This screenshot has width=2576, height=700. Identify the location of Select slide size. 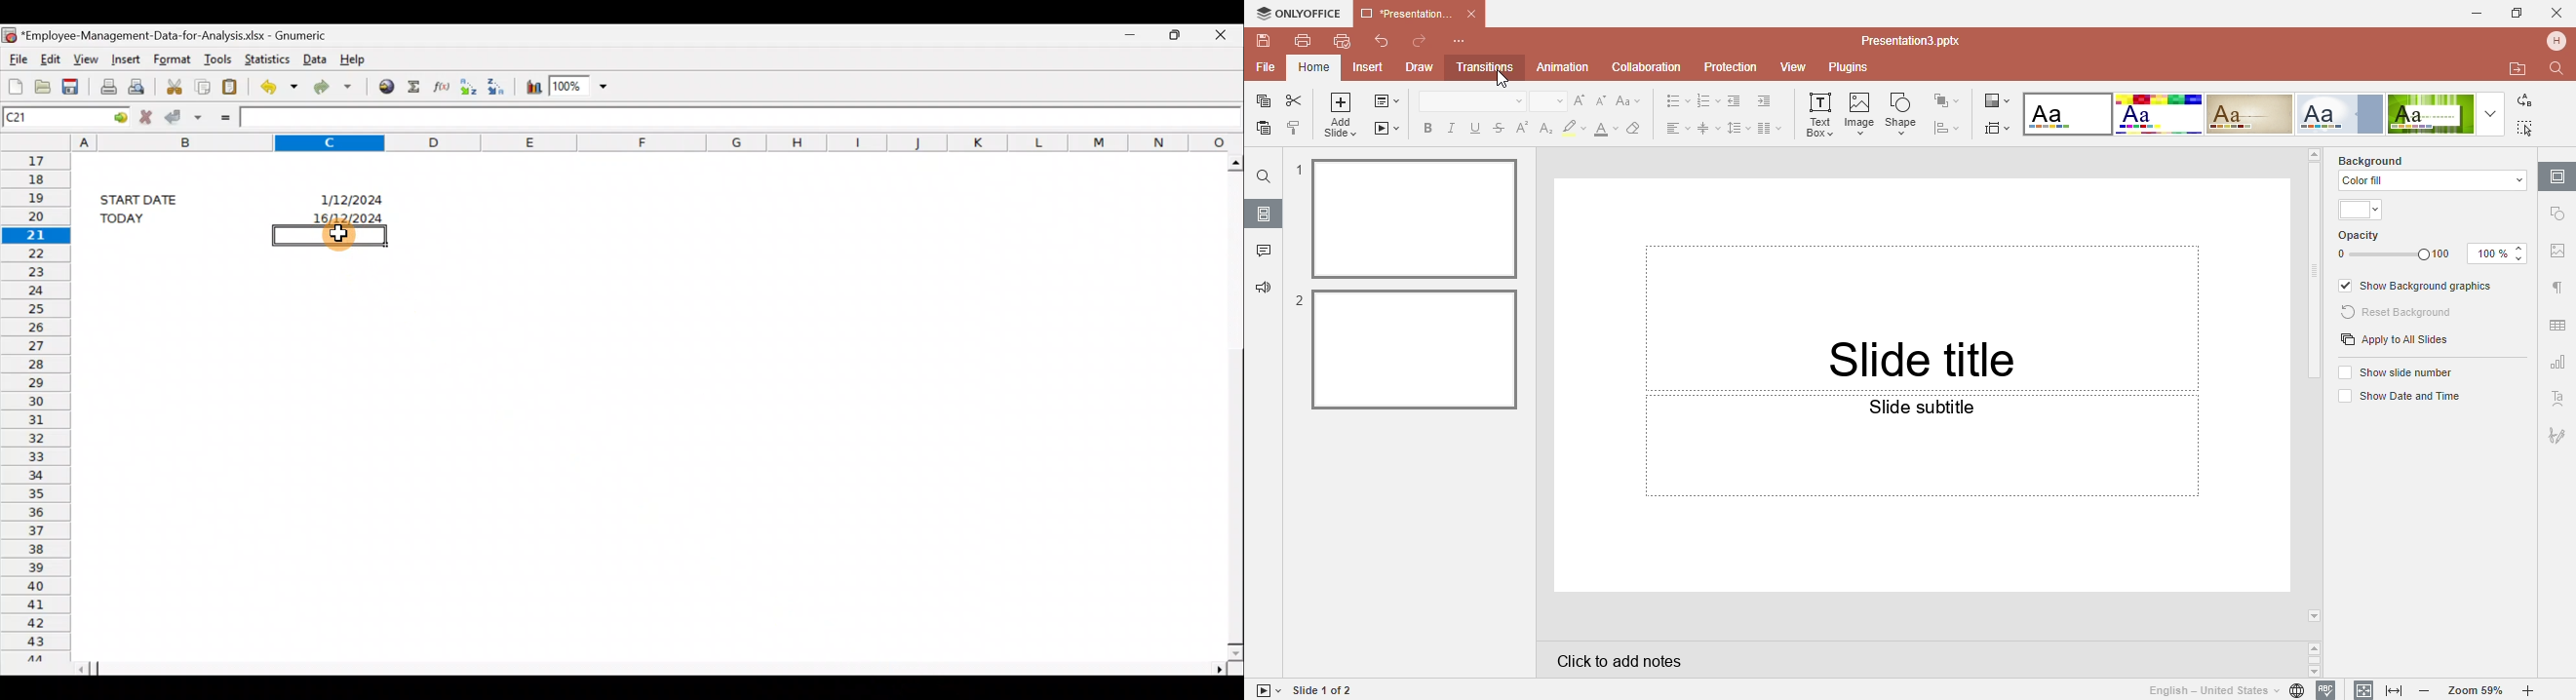
(1999, 127).